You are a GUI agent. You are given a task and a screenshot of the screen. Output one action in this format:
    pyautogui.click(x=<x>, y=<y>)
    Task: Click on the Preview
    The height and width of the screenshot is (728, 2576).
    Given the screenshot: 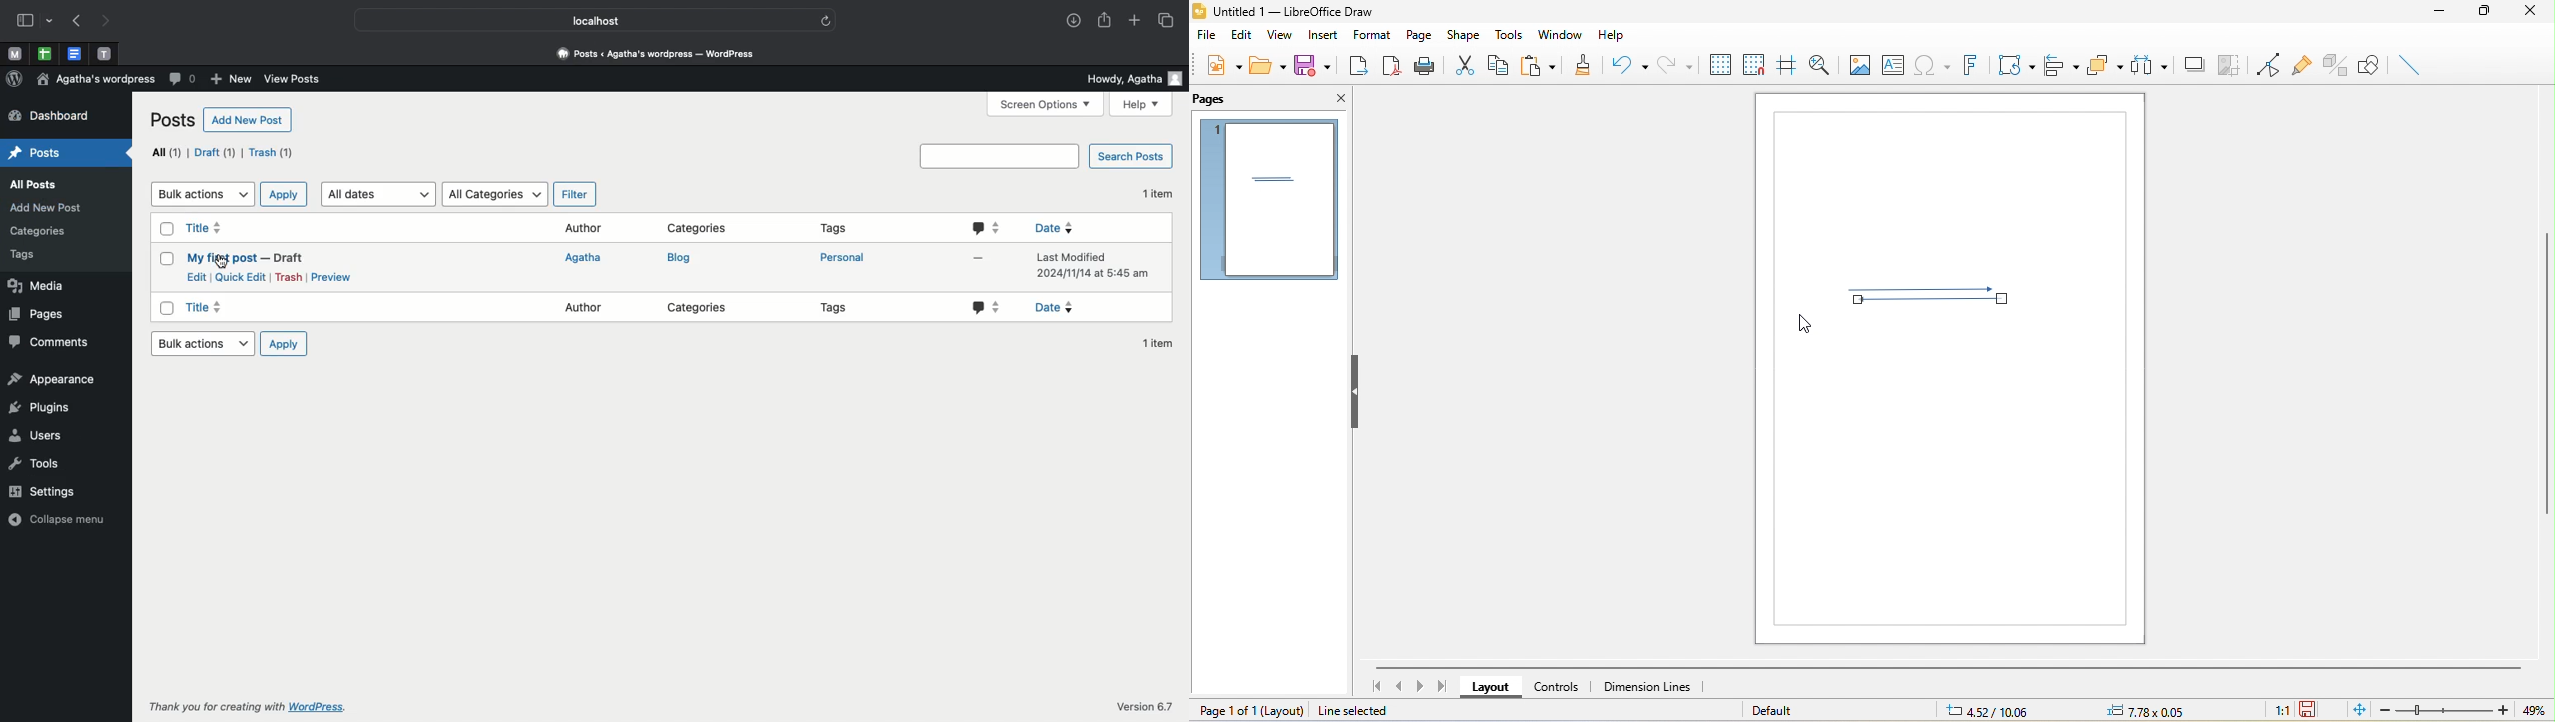 What is the action you would take?
    pyautogui.click(x=337, y=278)
    